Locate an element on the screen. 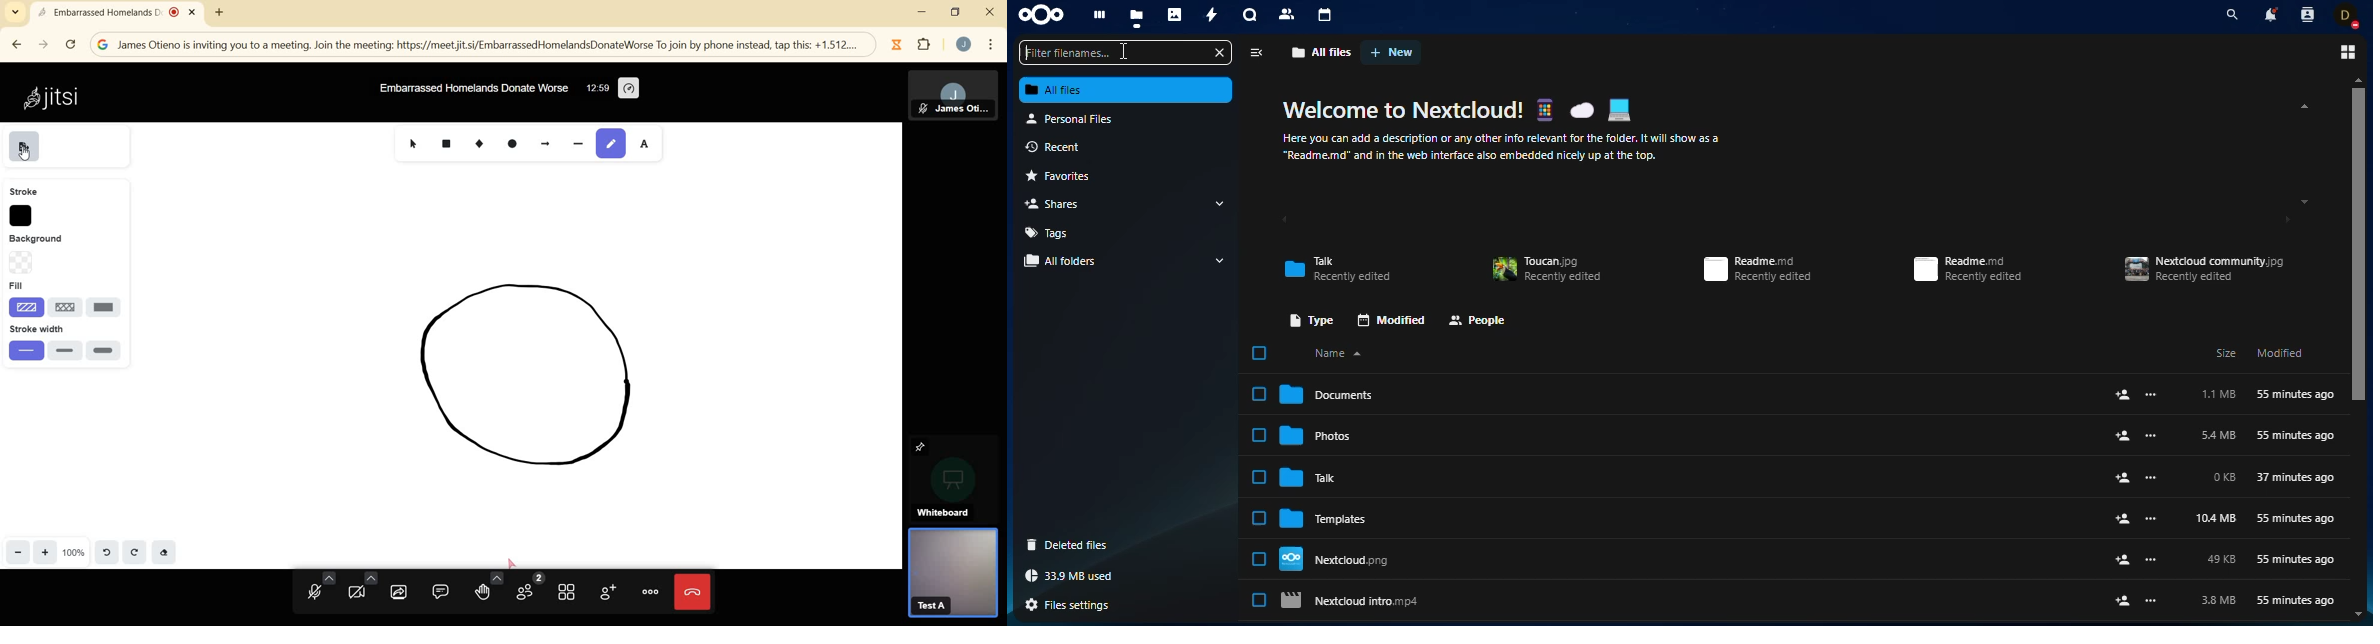 This screenshot has height=644, width=2380. calendar is located at coordinates (1326, 15).